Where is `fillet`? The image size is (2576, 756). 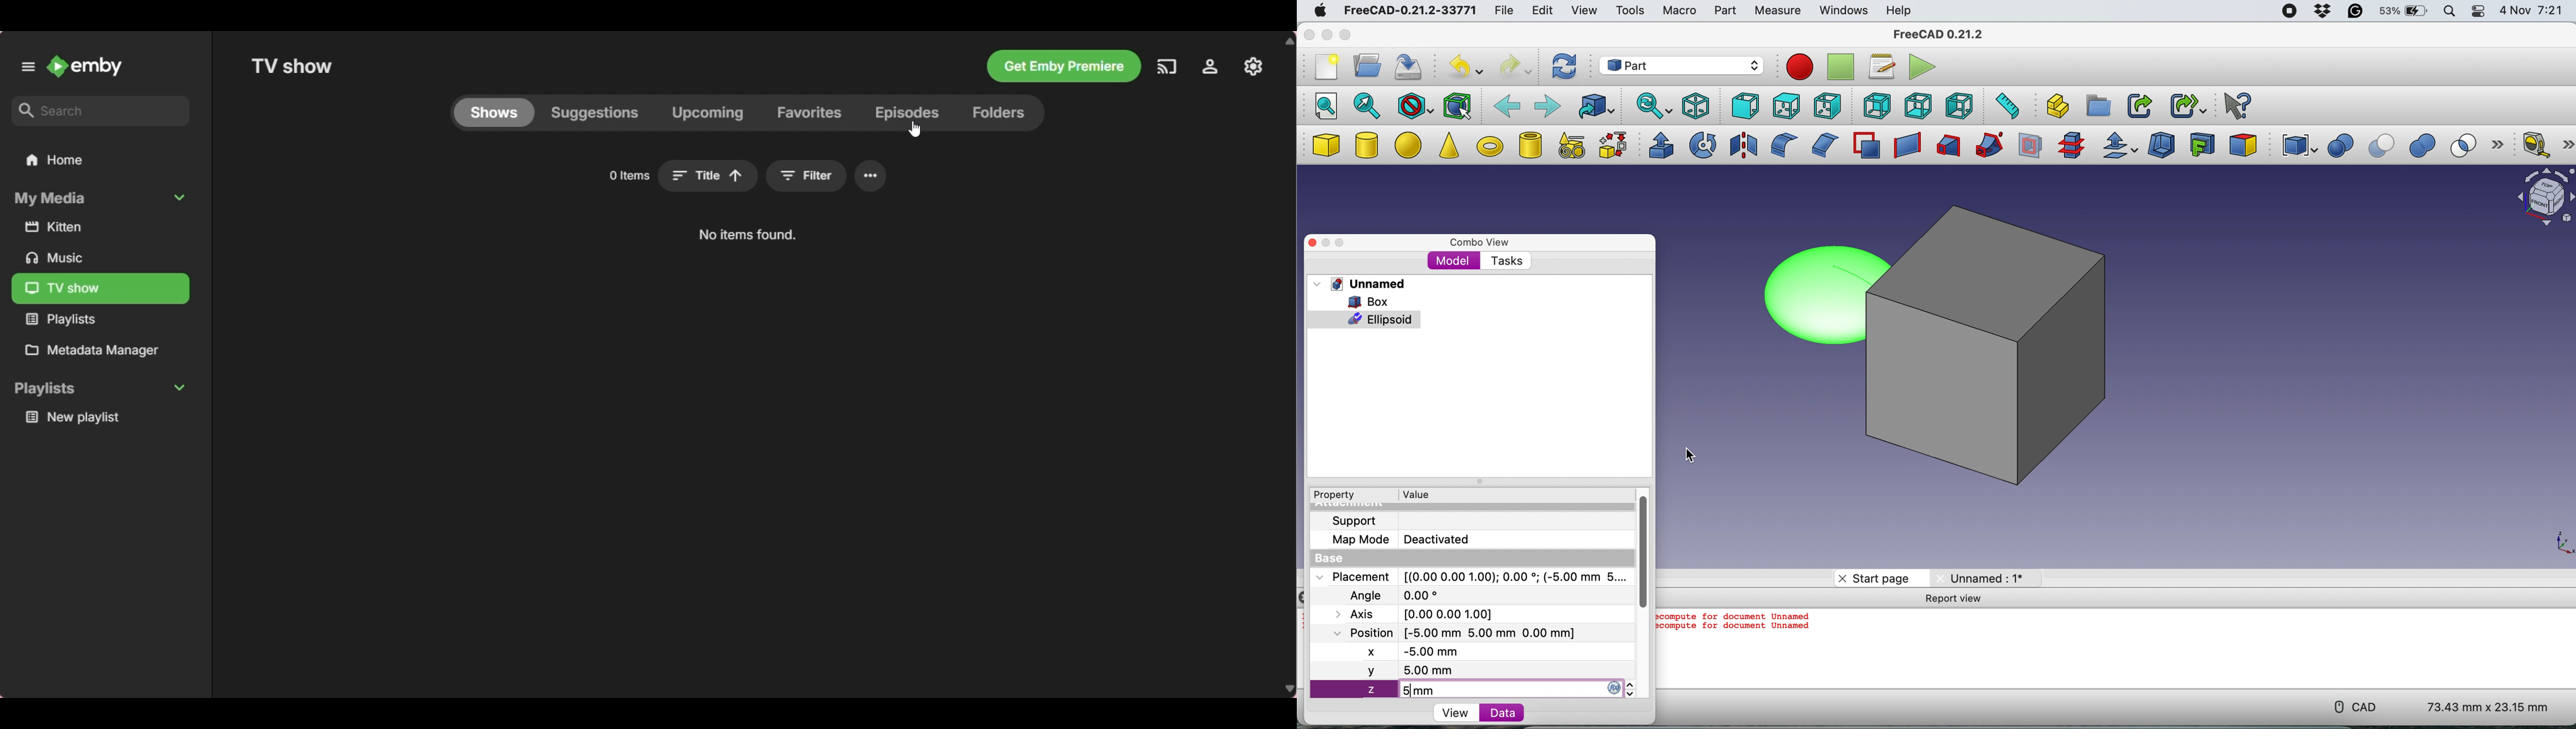 fillet is located at coordinates (1781, 145).